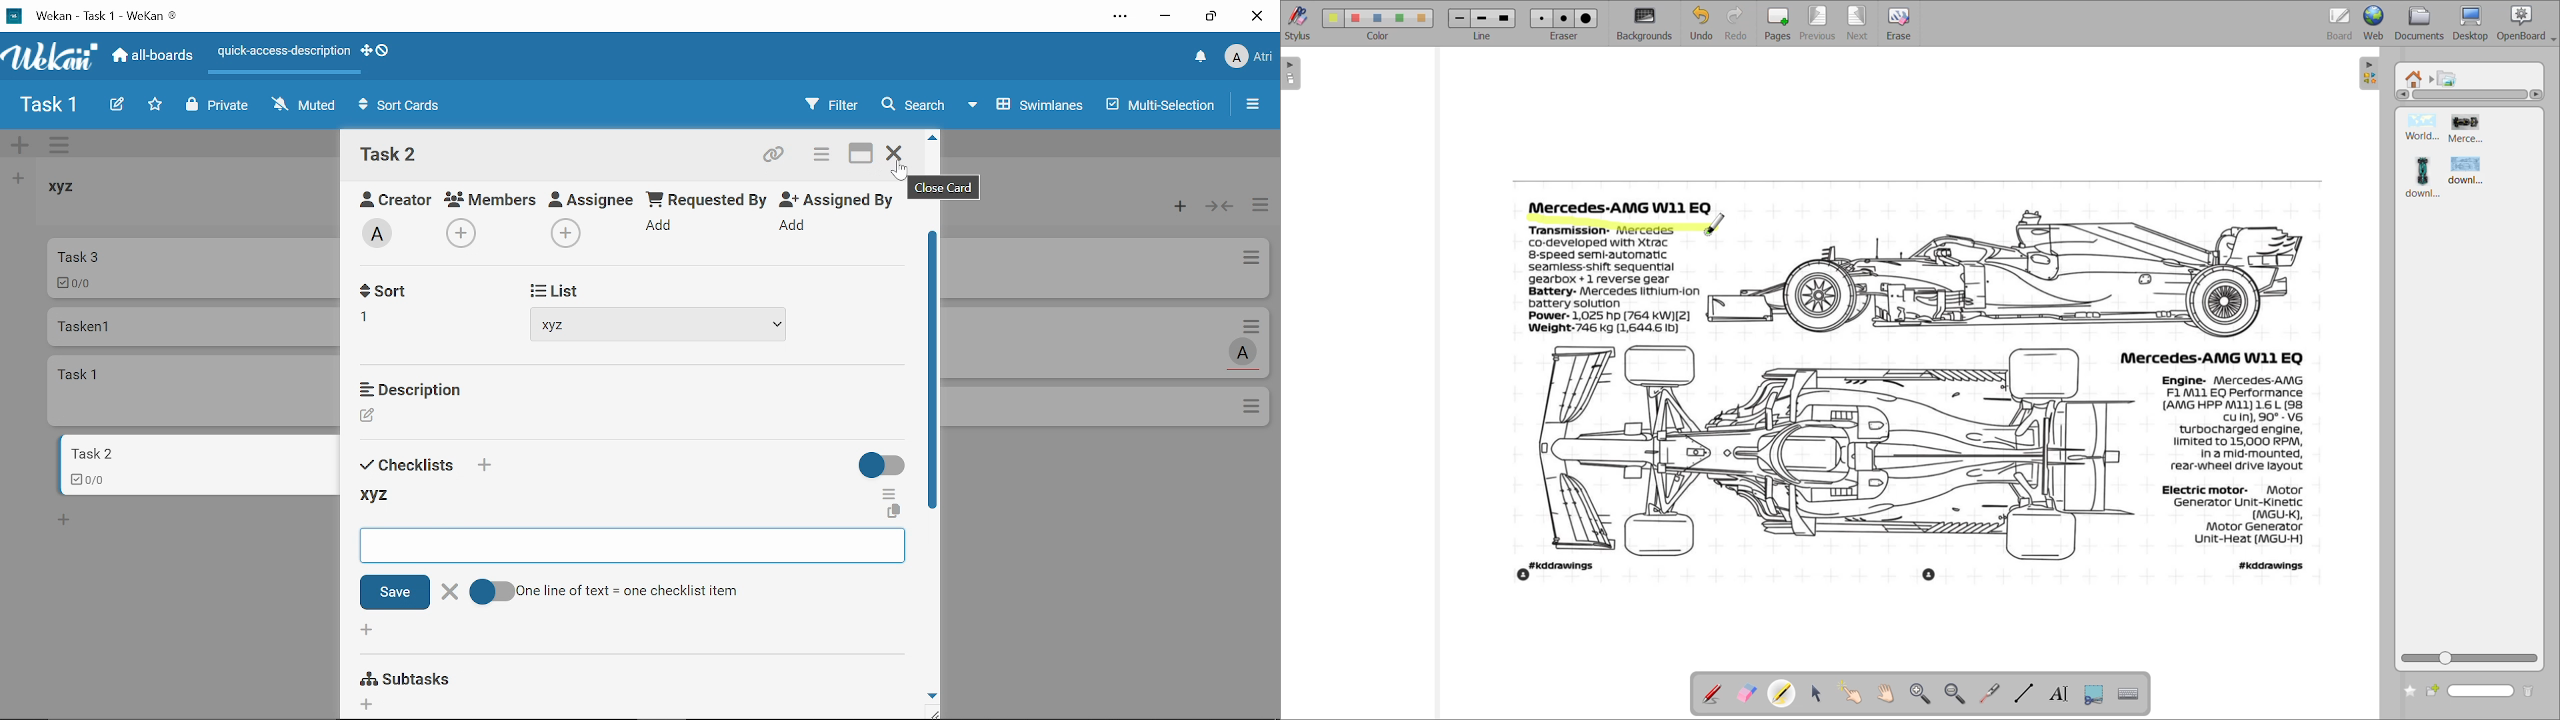 The width and height of the screenshot is (2576, 728). Describe the element at coordinates (116, 106) in the screenshot. I see `Create` at that location.